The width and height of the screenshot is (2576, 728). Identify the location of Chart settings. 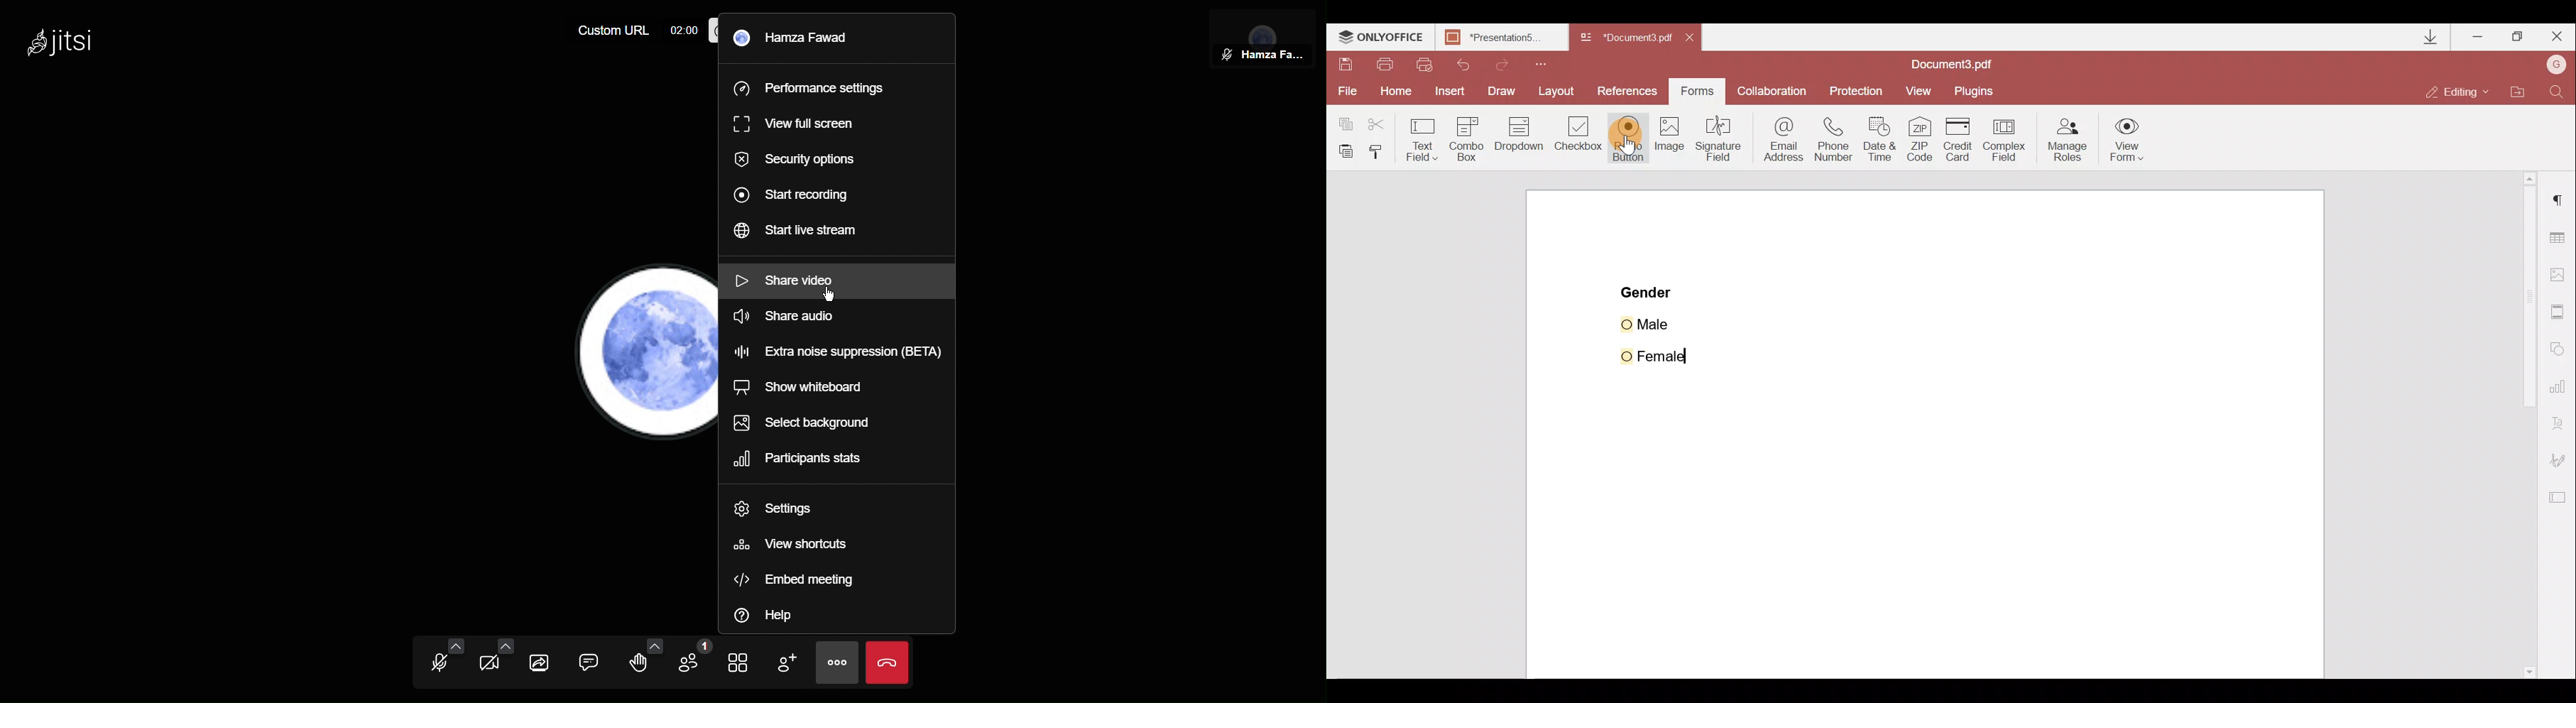
(2560, 391).